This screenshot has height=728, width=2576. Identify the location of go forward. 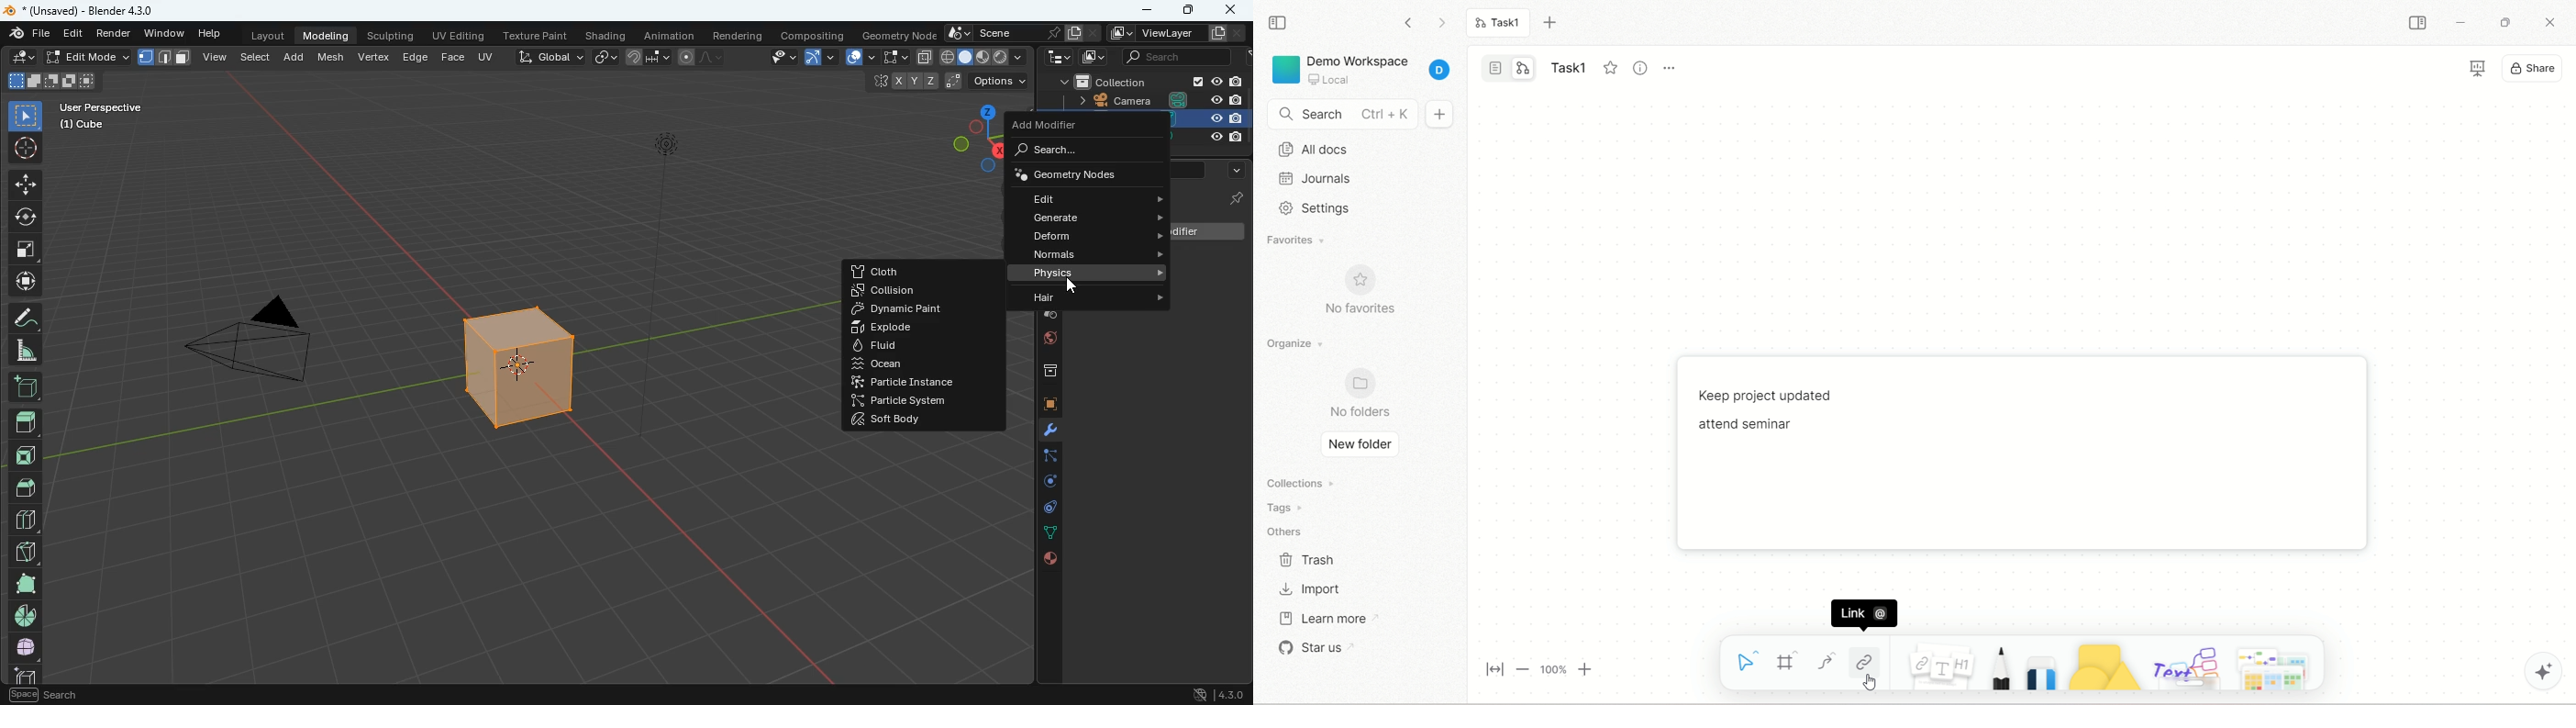
(1441, 23).